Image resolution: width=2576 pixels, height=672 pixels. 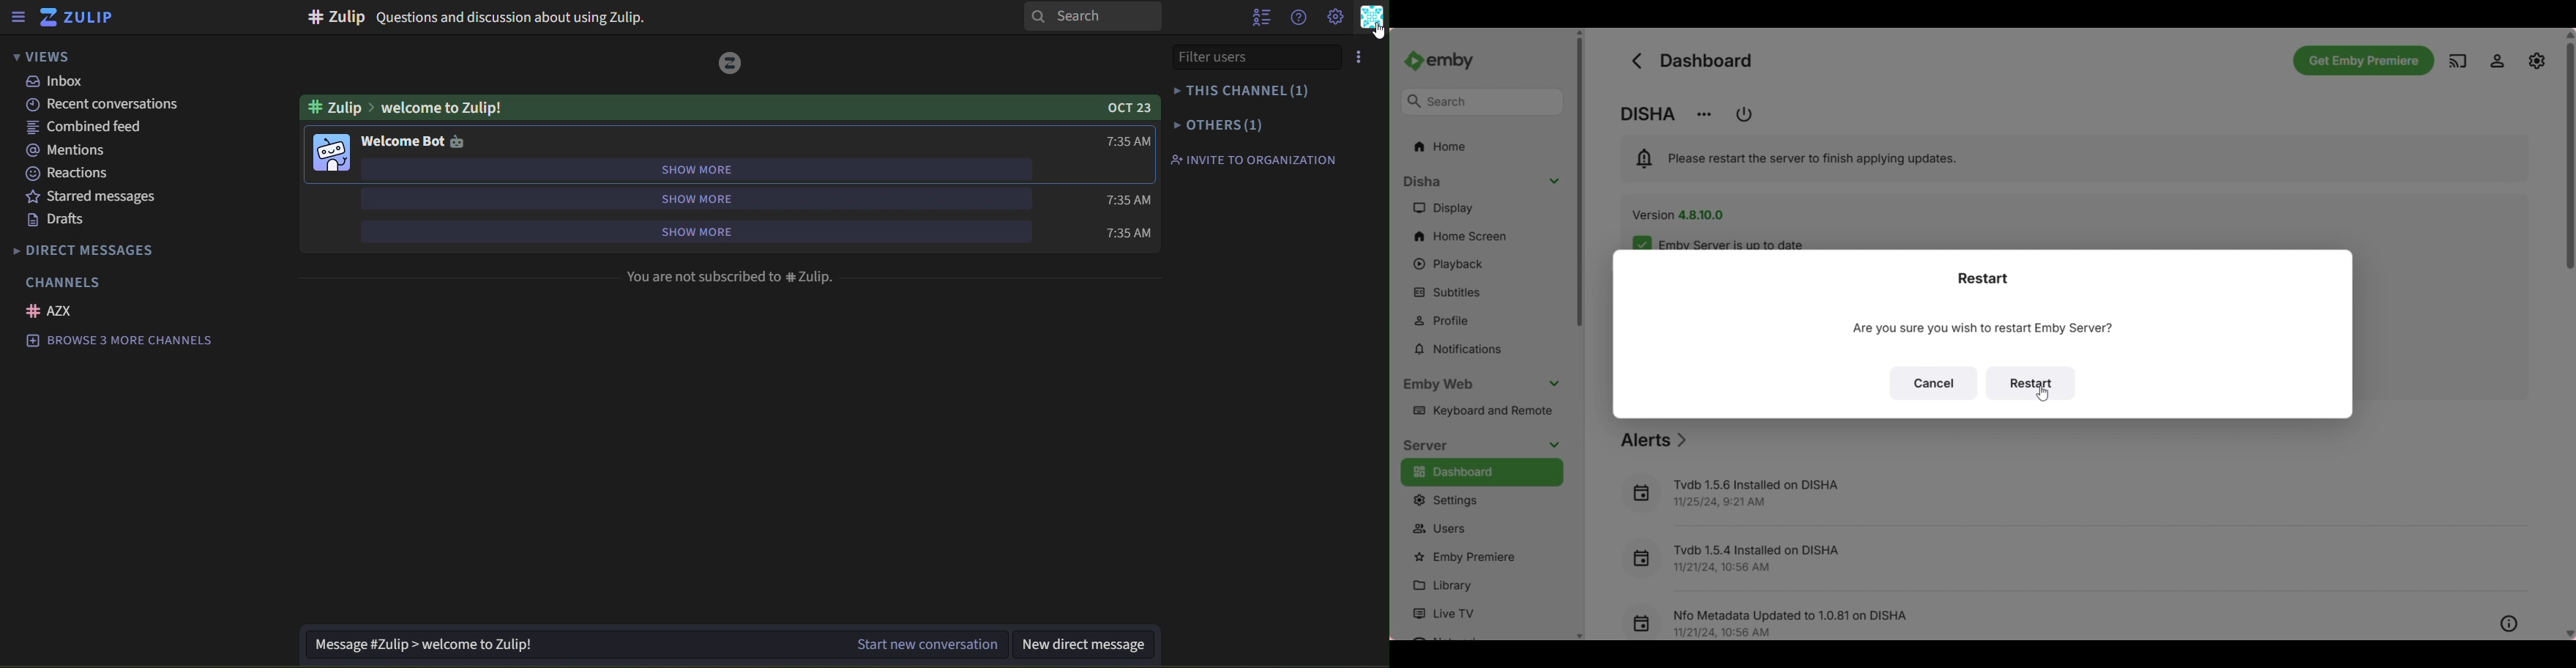 What do you see at coordinates (77, 174) in the screenshot?
I see `reactions` at bounding box center [77, 174].